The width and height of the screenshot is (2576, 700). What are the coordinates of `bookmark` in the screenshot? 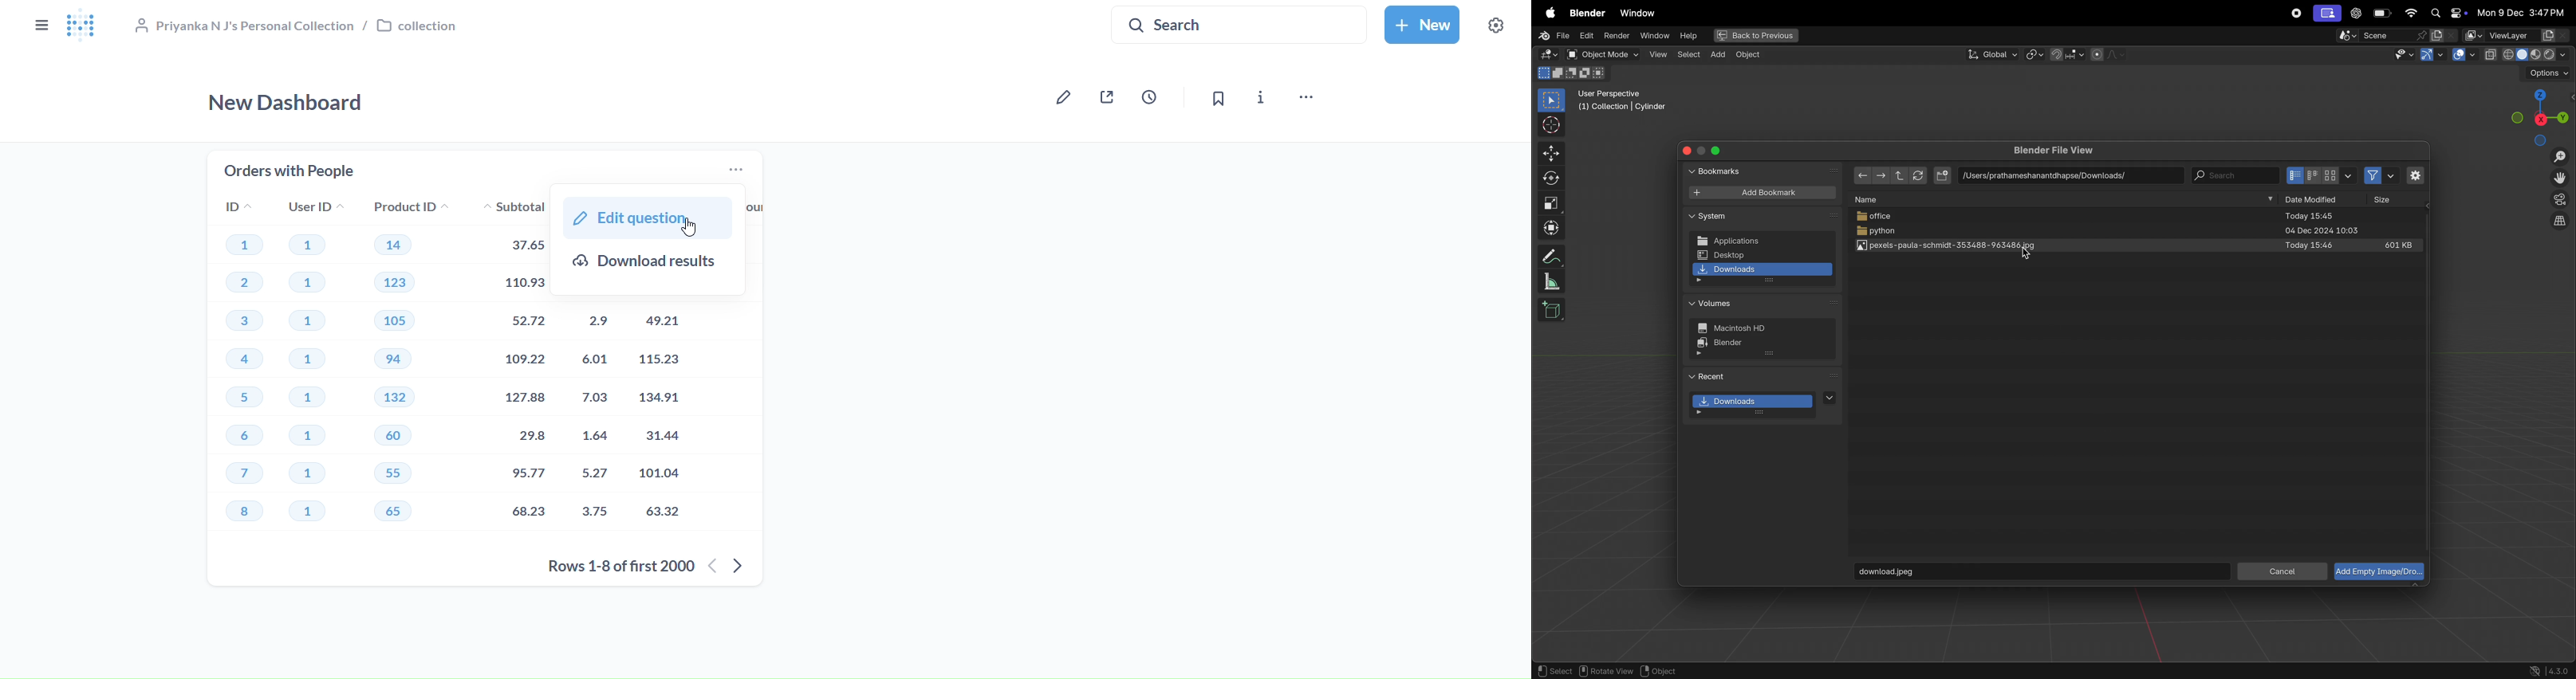 It's located at (1221, 100).